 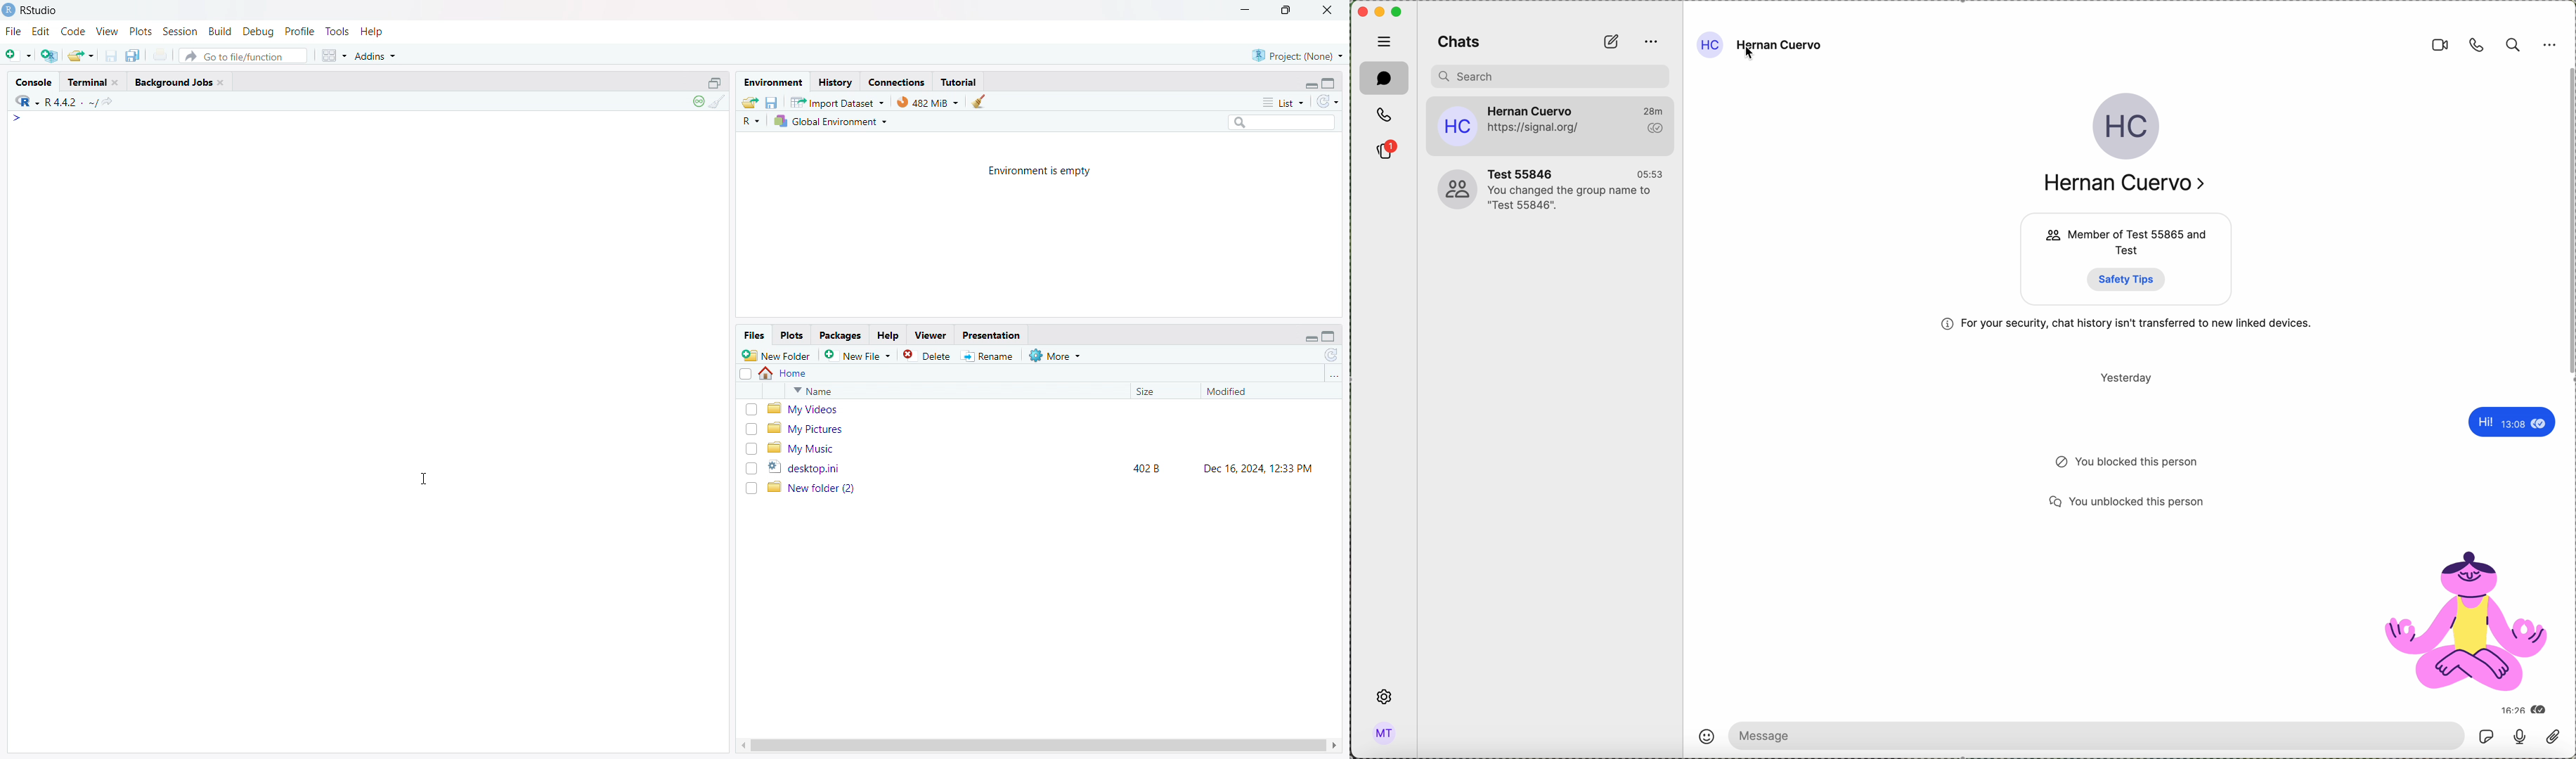 I want to click on horizontal scrollbar, so click(x=1037, y=745).